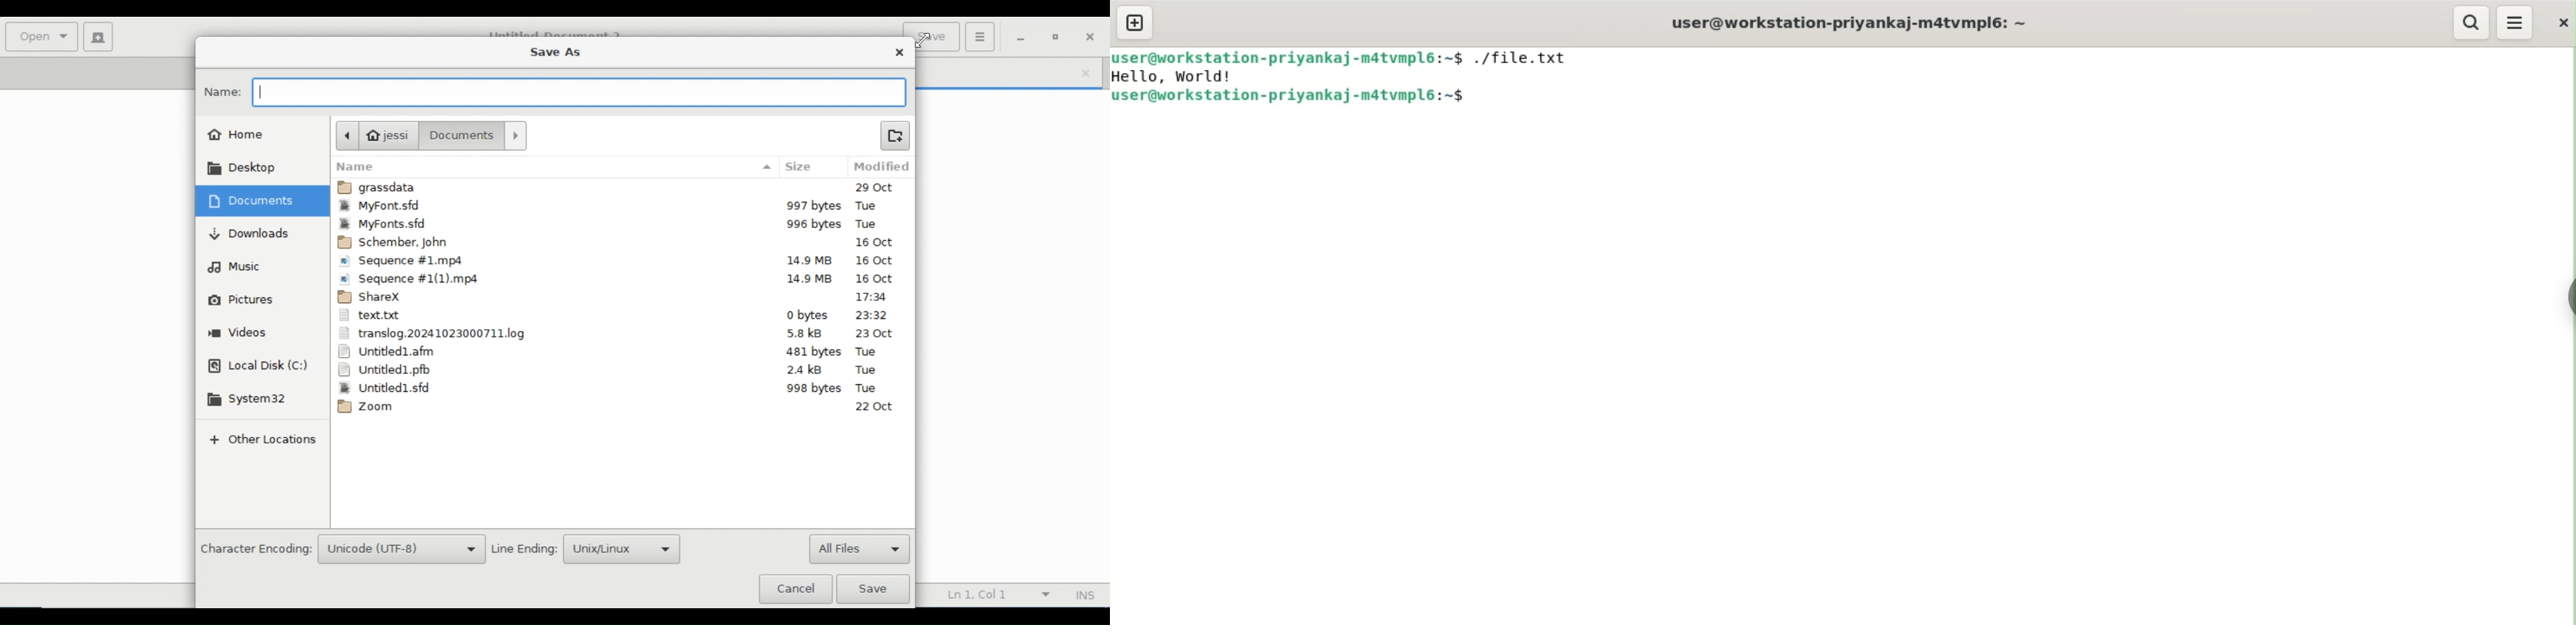 The height and width of the screenshot is (644, 2576). What do you see at coordinates (994, 594) in the screenshot?
I see `Ln 1 Col 1` at bounding box center [994, 594].